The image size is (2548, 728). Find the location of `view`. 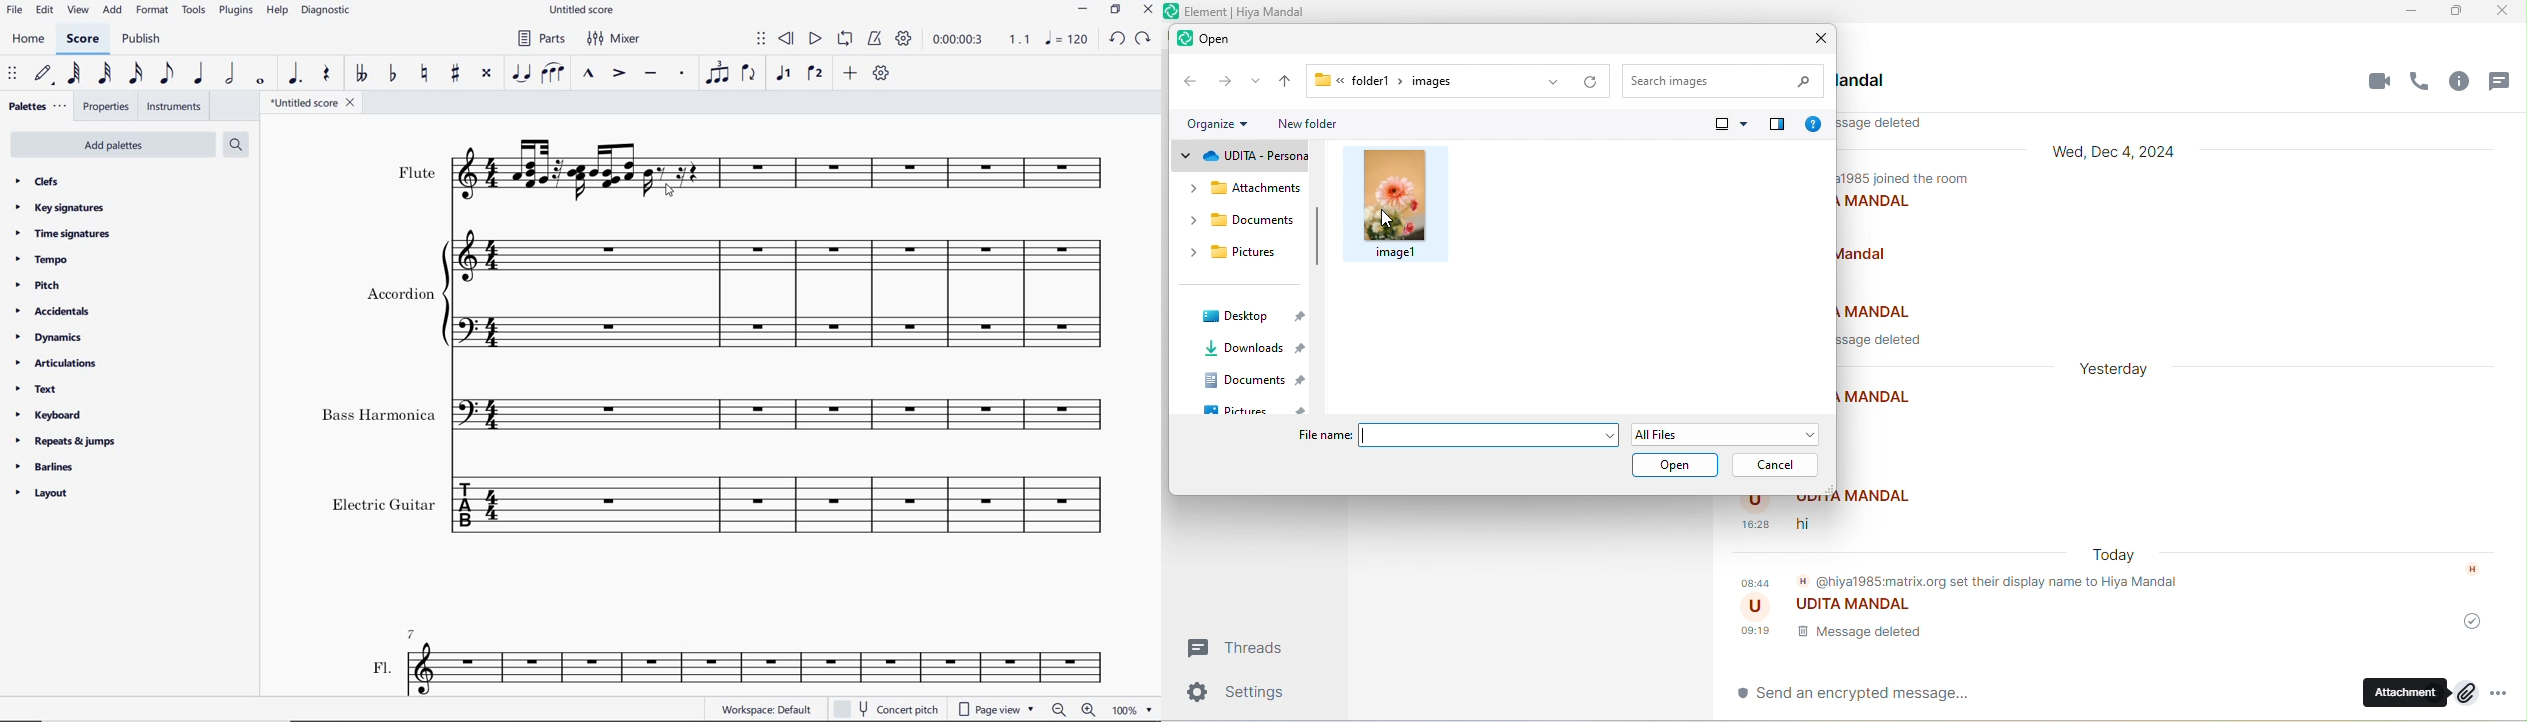

view is located at coordinates (78, 11).